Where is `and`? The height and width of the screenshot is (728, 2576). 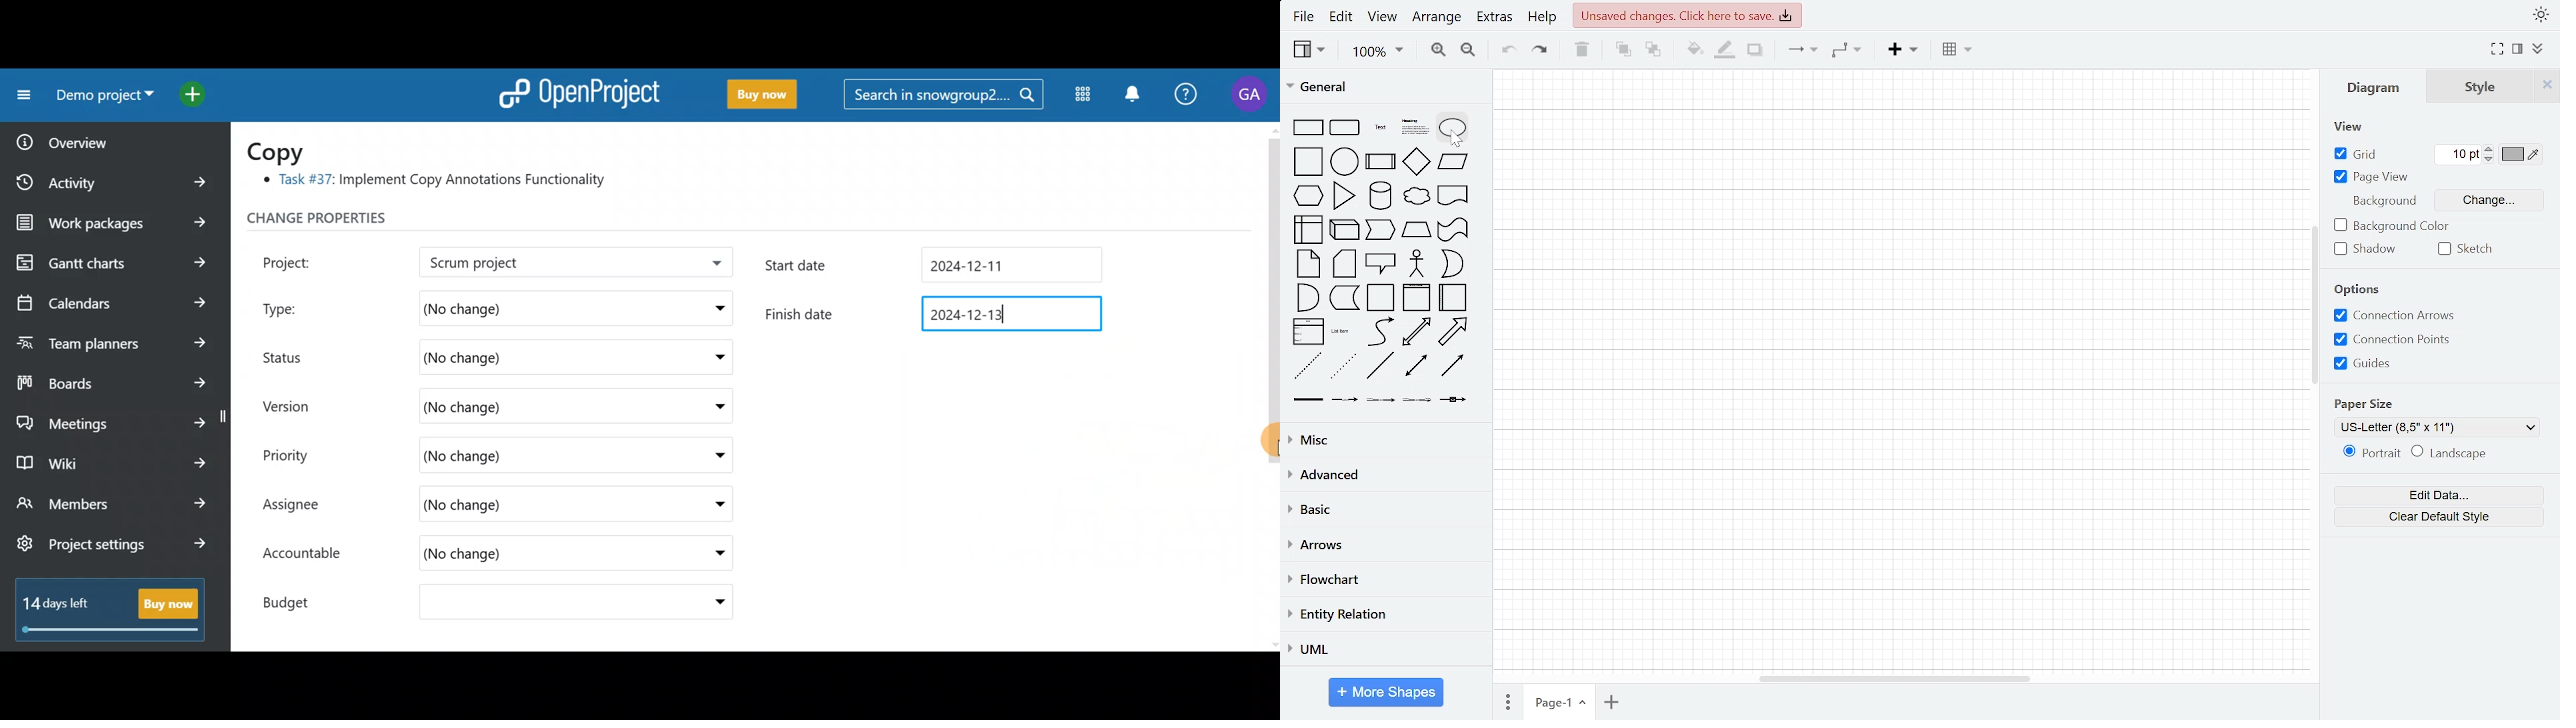 and is located at coordinates (1310, 296).